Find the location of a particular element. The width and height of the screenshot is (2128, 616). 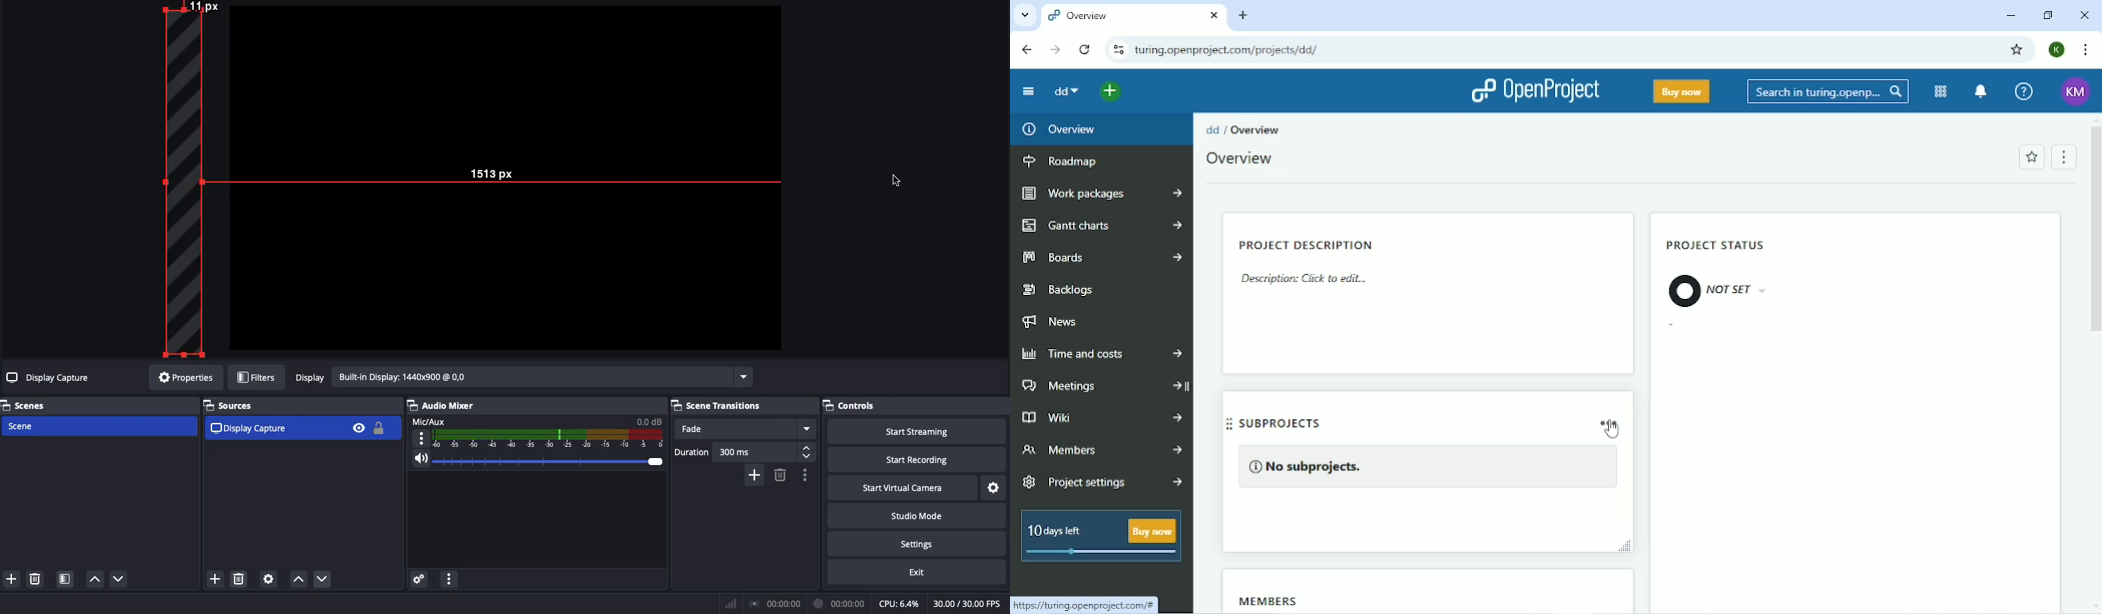

1513 px is located at coordinates (492, 176).